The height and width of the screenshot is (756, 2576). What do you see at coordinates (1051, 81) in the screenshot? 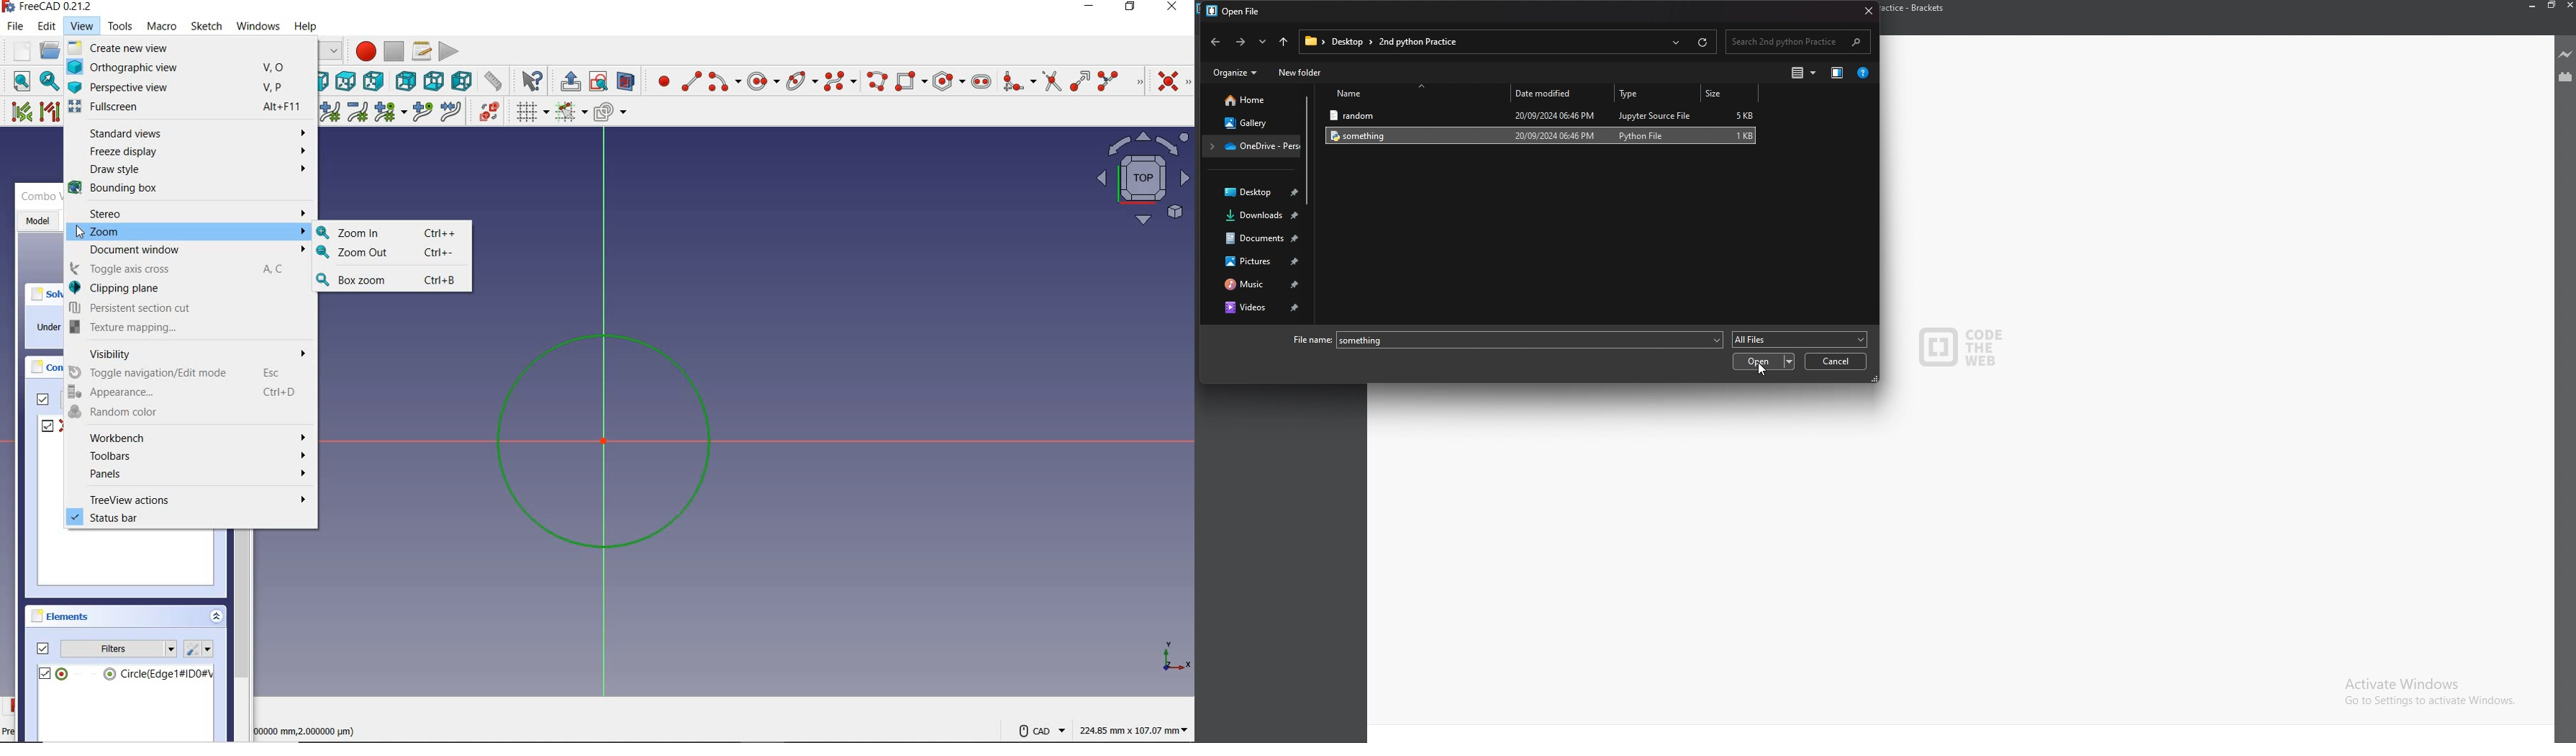
I see `trim edge` at bounding box center [1051, 81].